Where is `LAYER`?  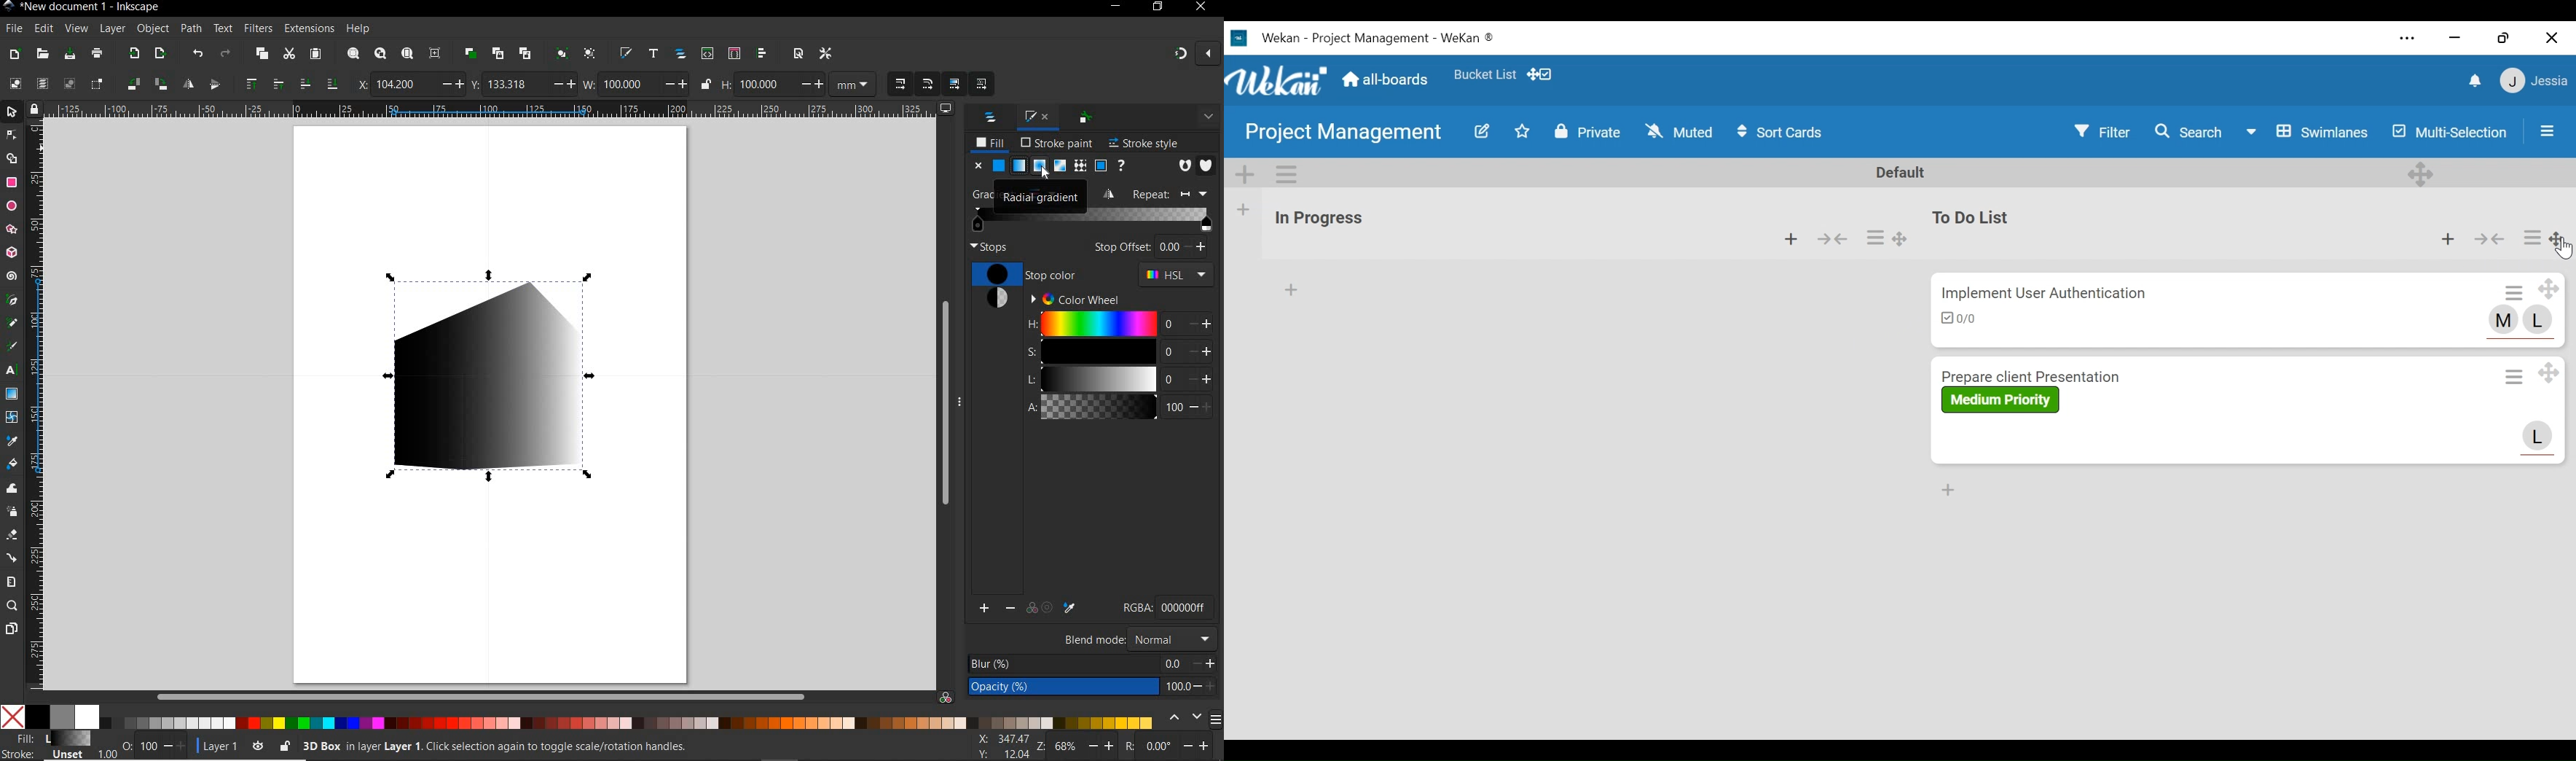
LAYER is located at coordinates (113, 28).